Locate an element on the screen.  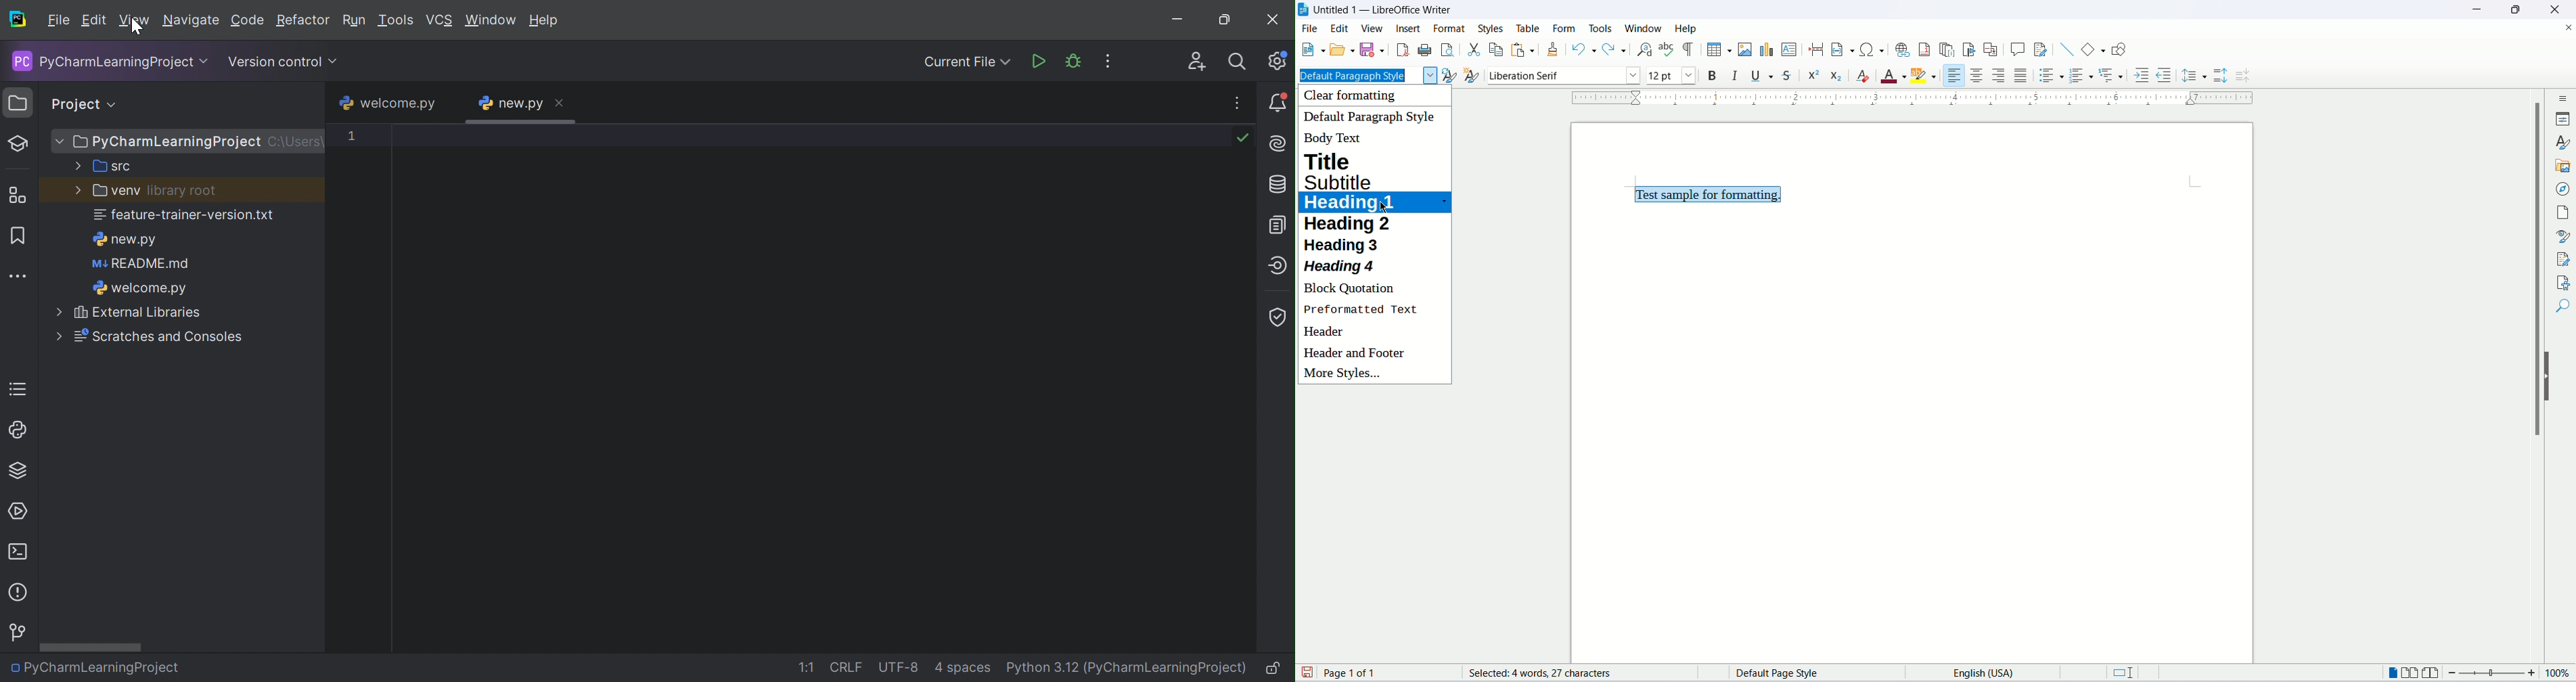
insert is located at coordinates (1410, 31).